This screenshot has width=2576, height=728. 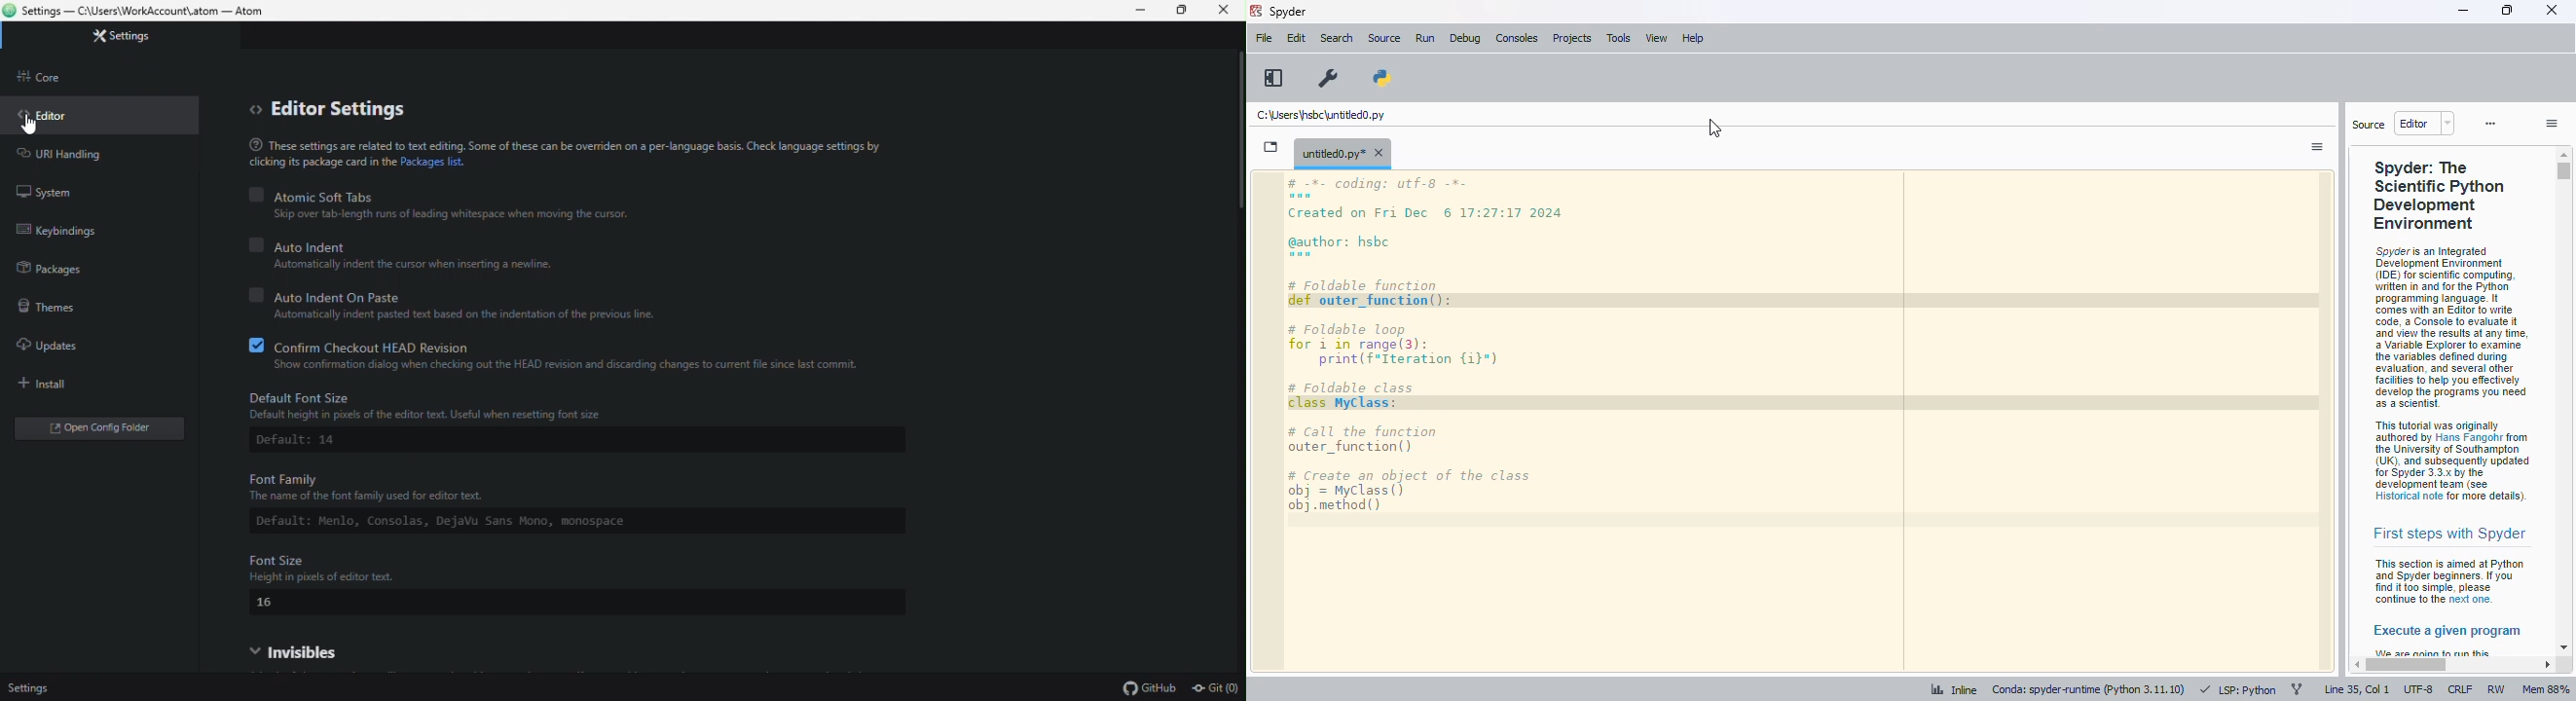 I want to click on logo, so click(x=1256, y=11).